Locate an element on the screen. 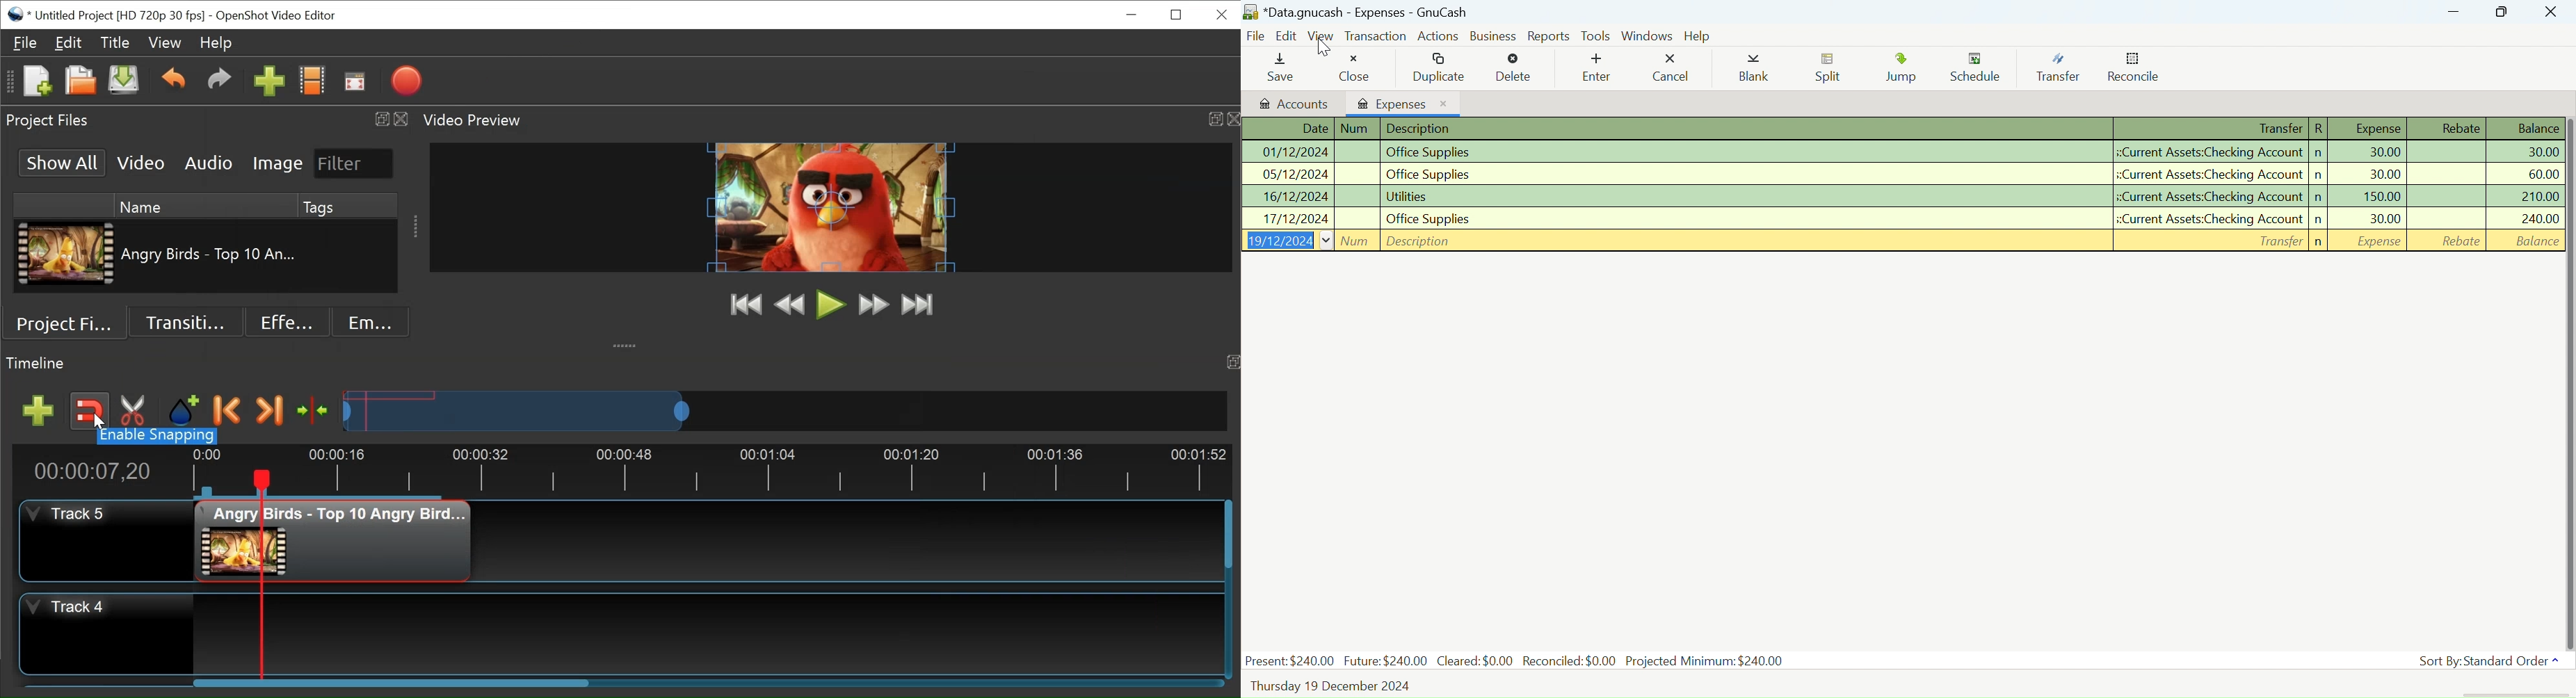  Actions is located at coordinates (1440, 35).